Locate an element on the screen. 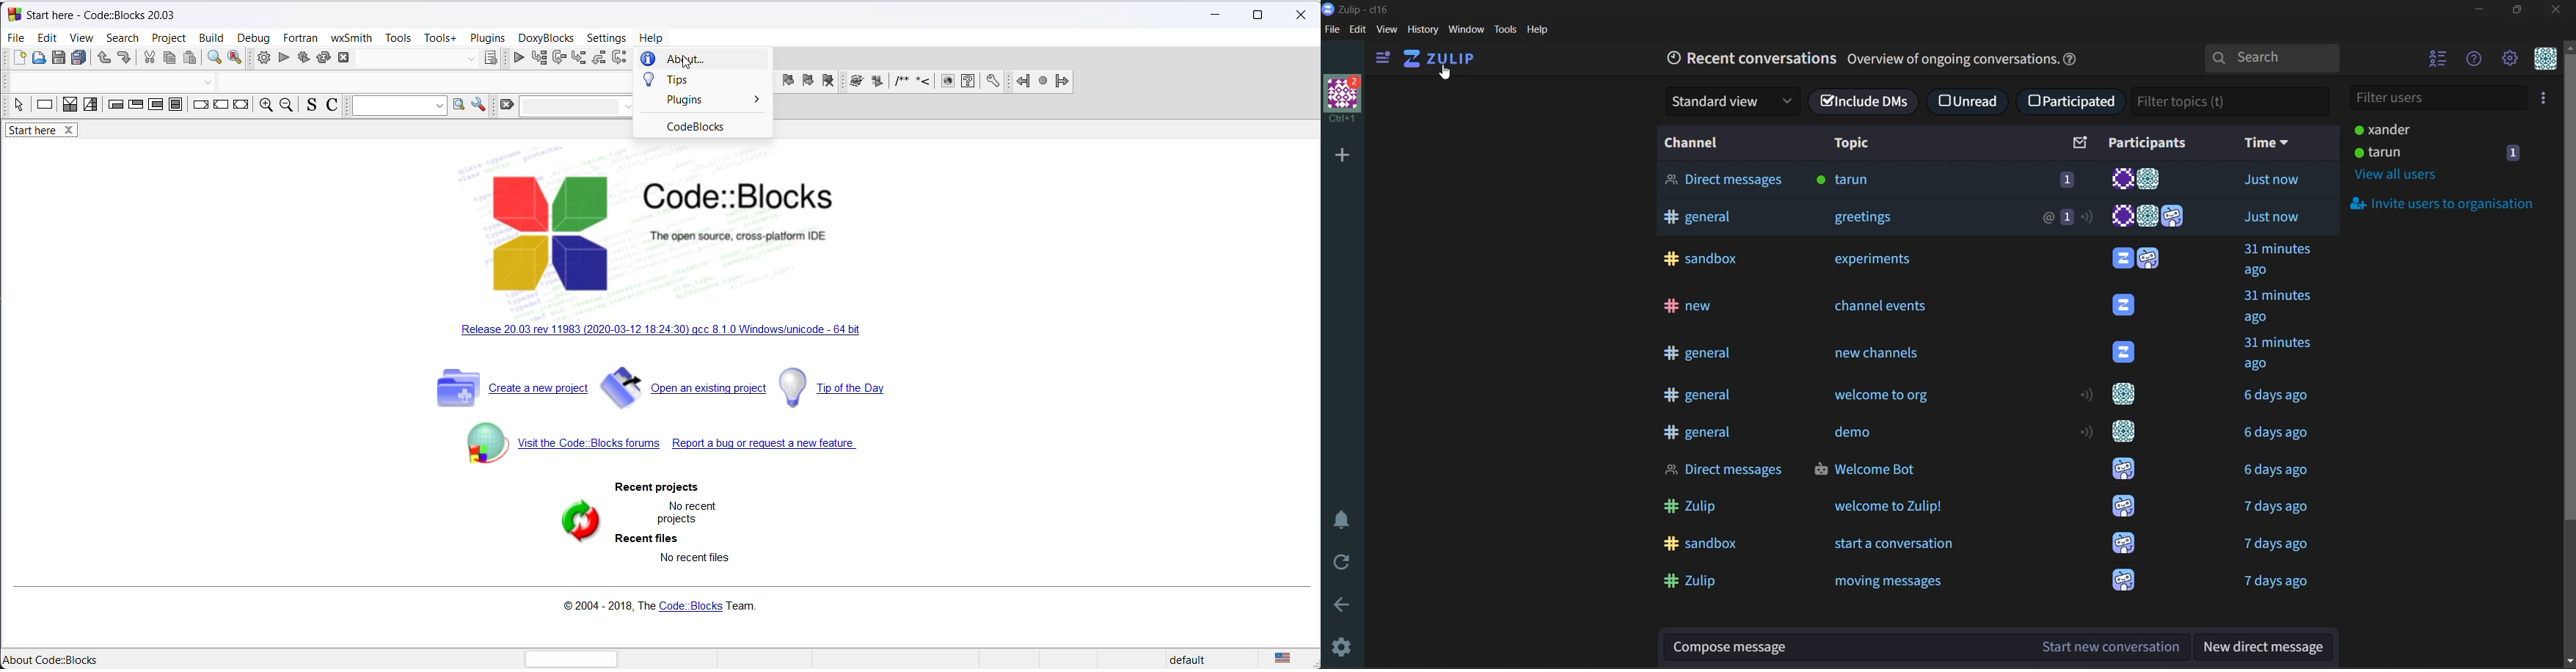 This screenshot has height=672, width=2576. replace is located at coordinates (237, 59).